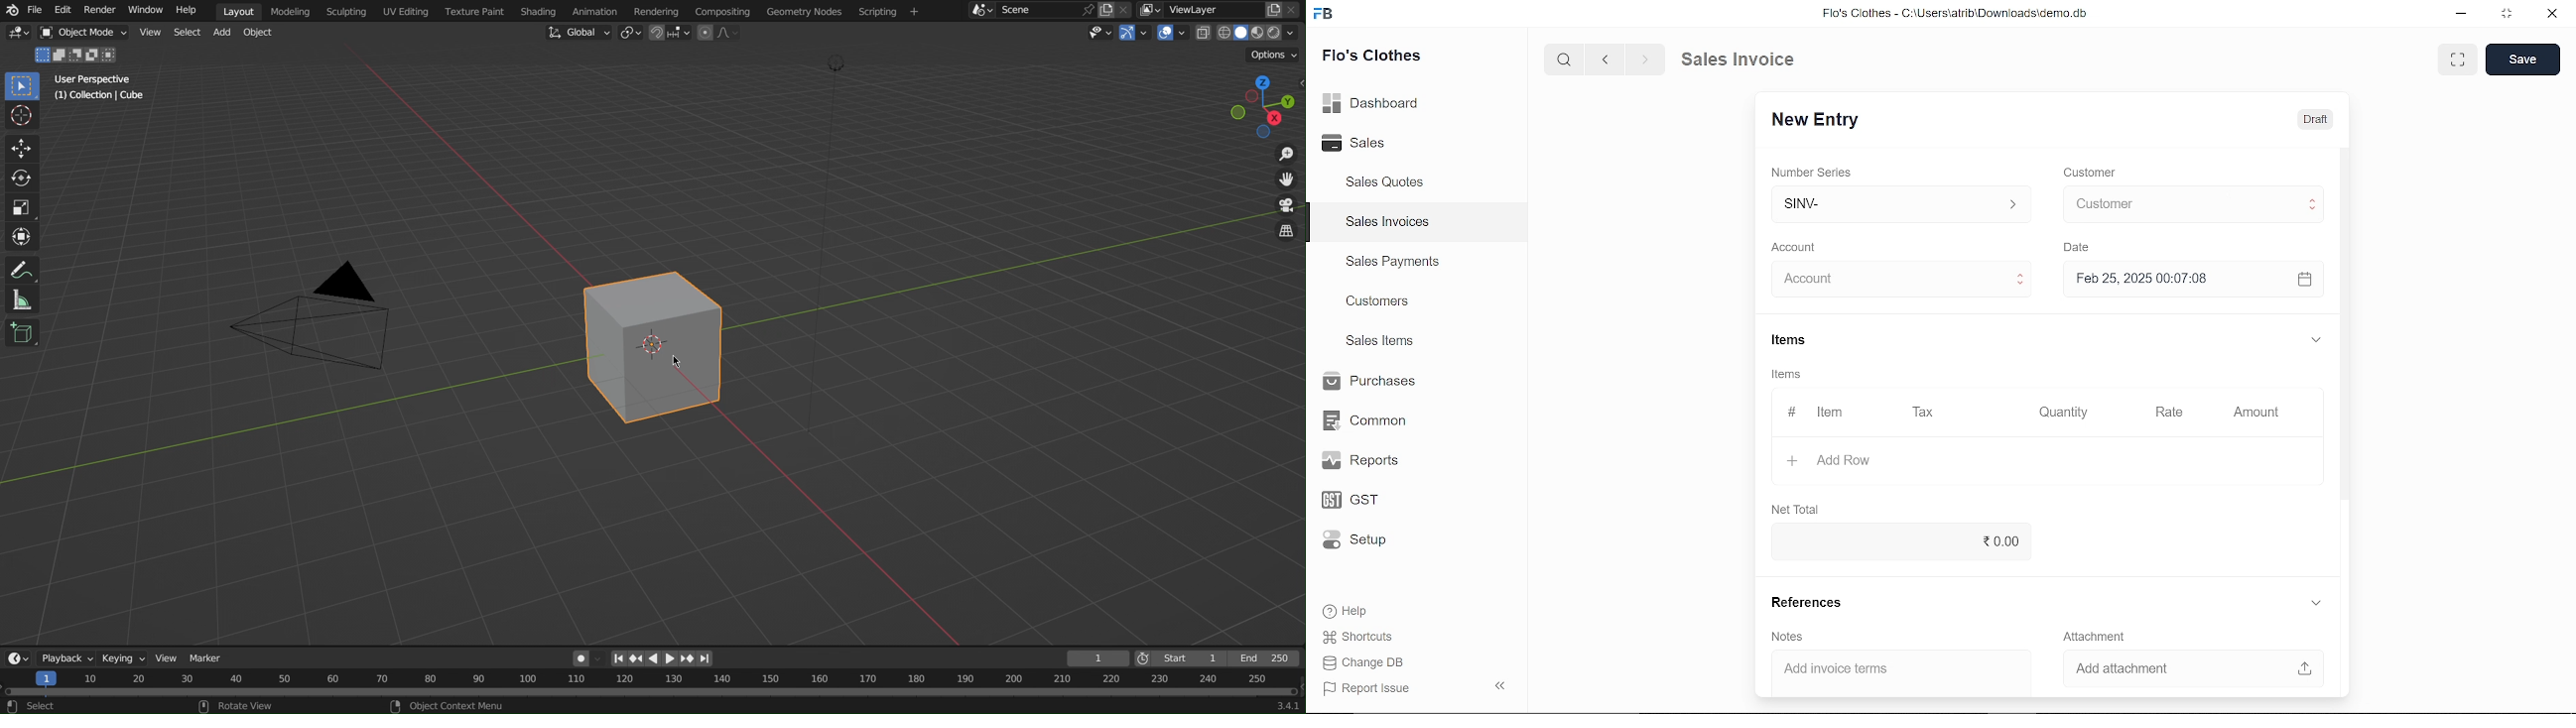  I want to click on Help, so click(192, 13).